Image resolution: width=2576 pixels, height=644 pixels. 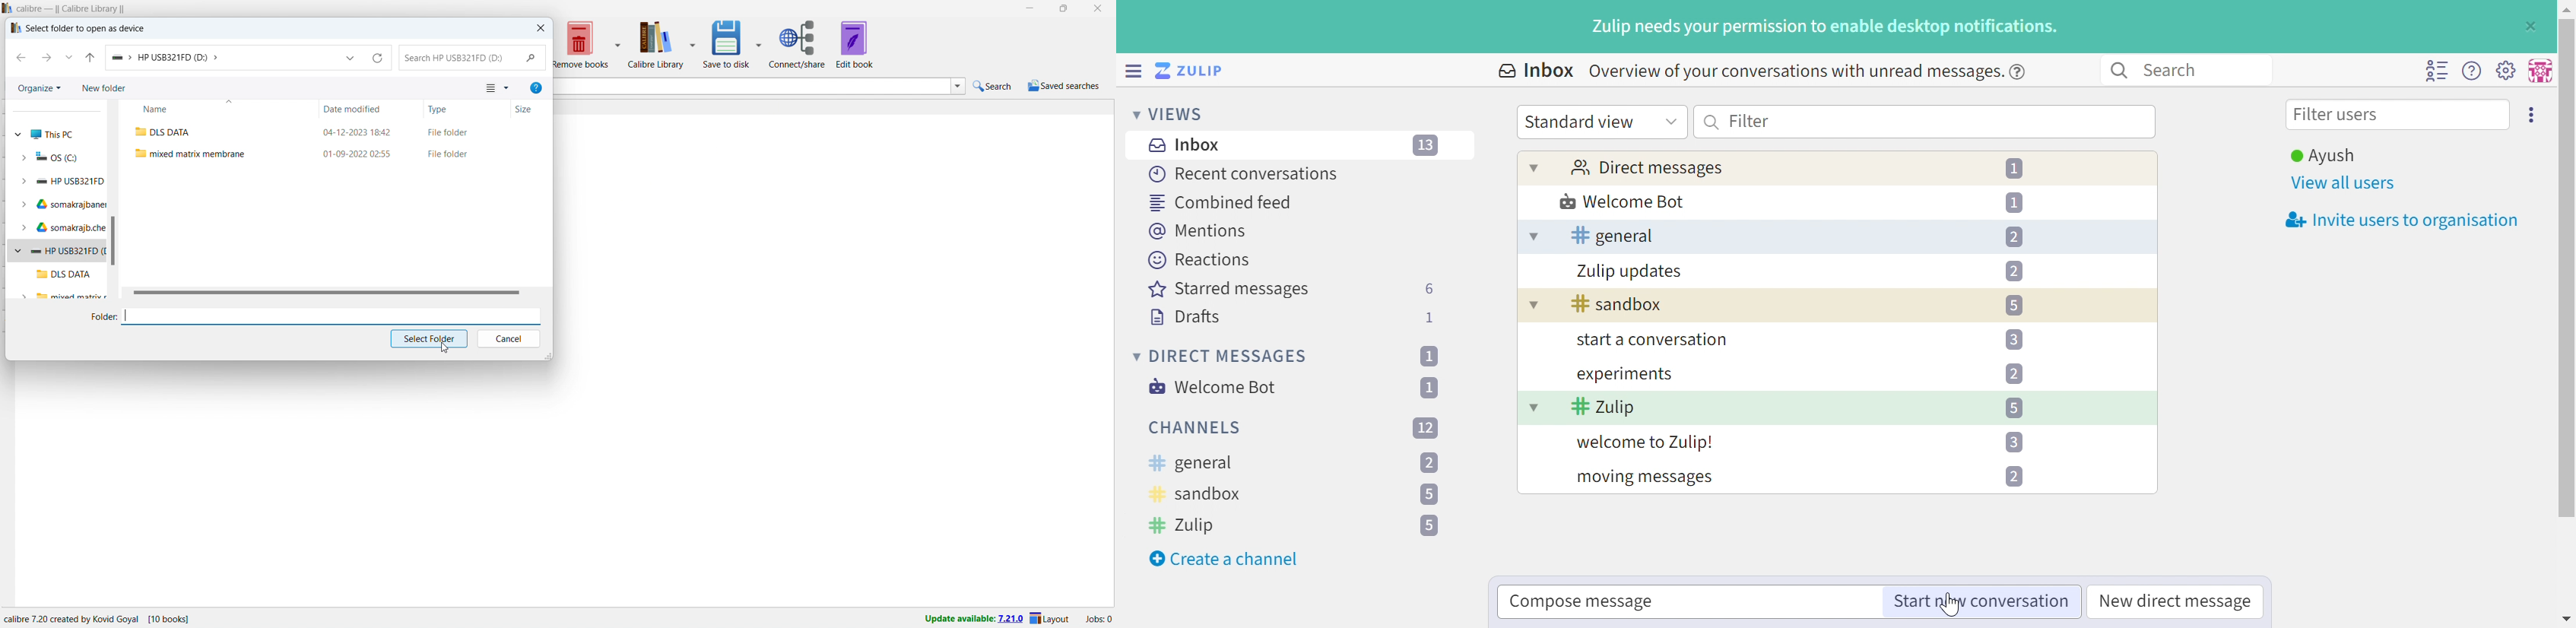 What do you see at coordinates (1196, 428) in the screenshot?
I see `CHANNELS` at bounding box center [1196, 428].